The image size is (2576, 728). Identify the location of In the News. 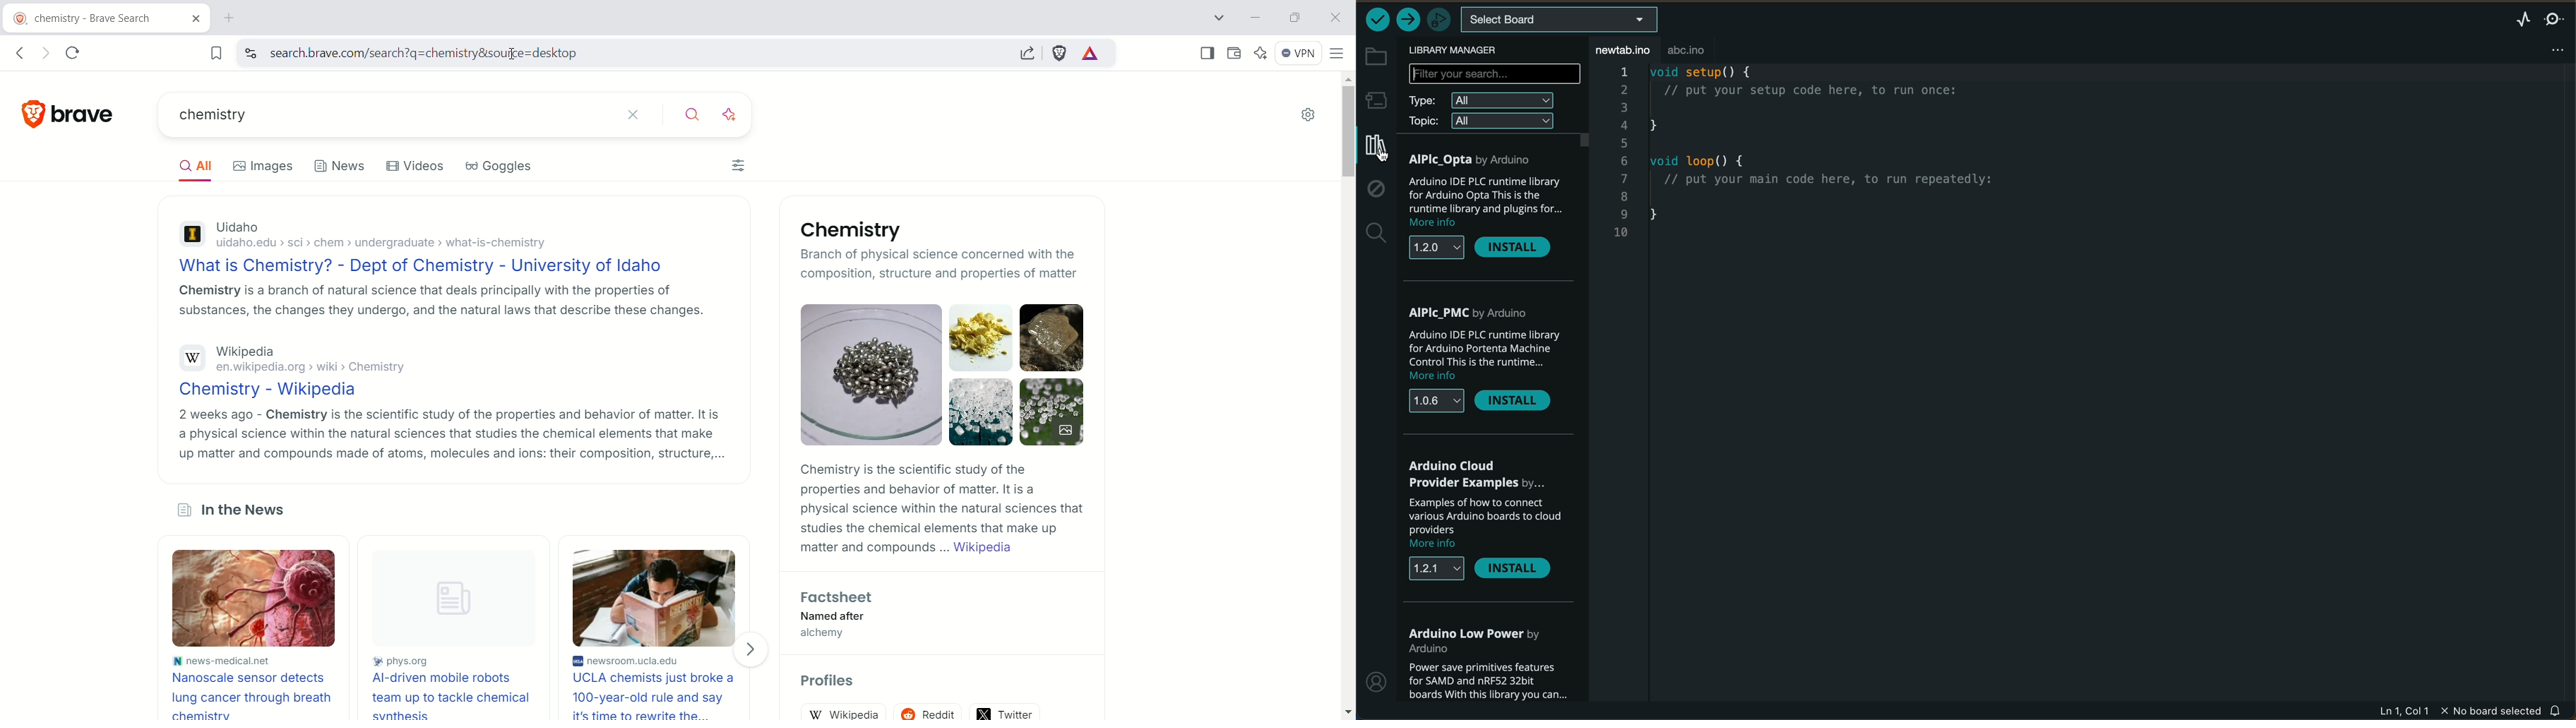
(234, 512).